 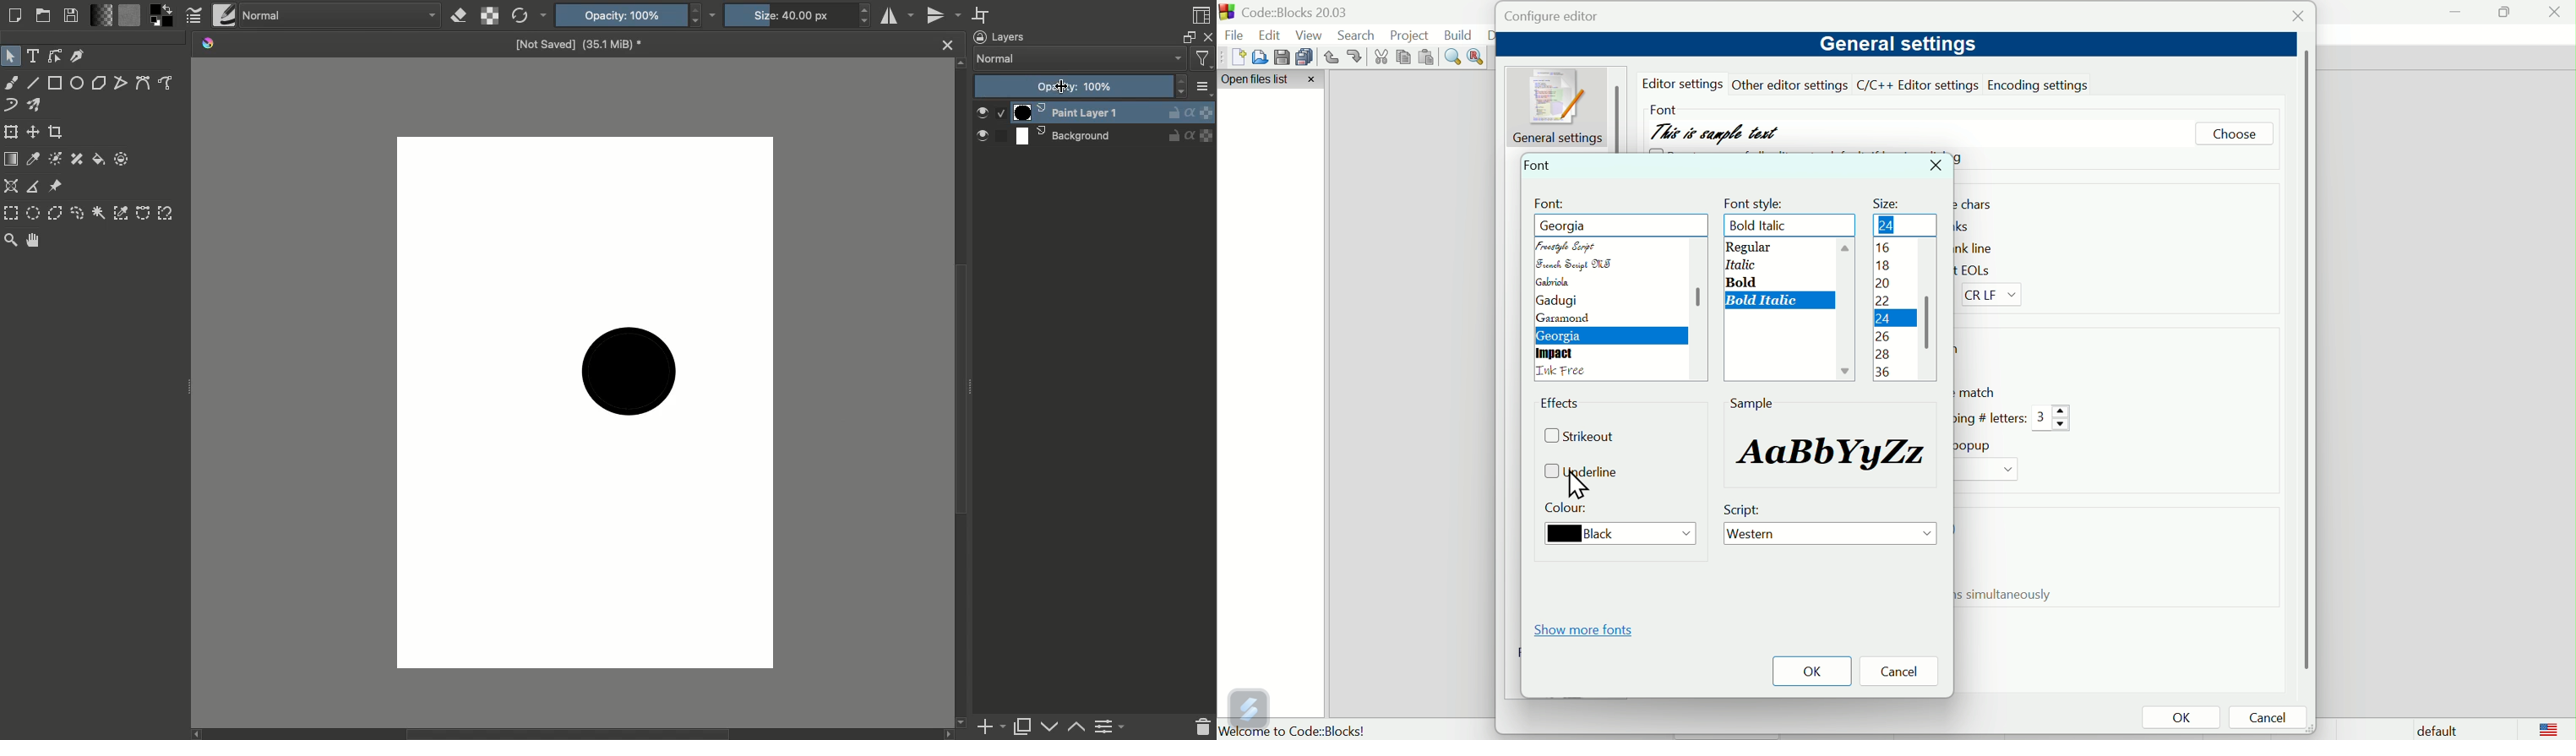 What do you see at coordinates (1190, 112) in the screenshot?
I see `Alpha` at bounding box center [1190, 112].